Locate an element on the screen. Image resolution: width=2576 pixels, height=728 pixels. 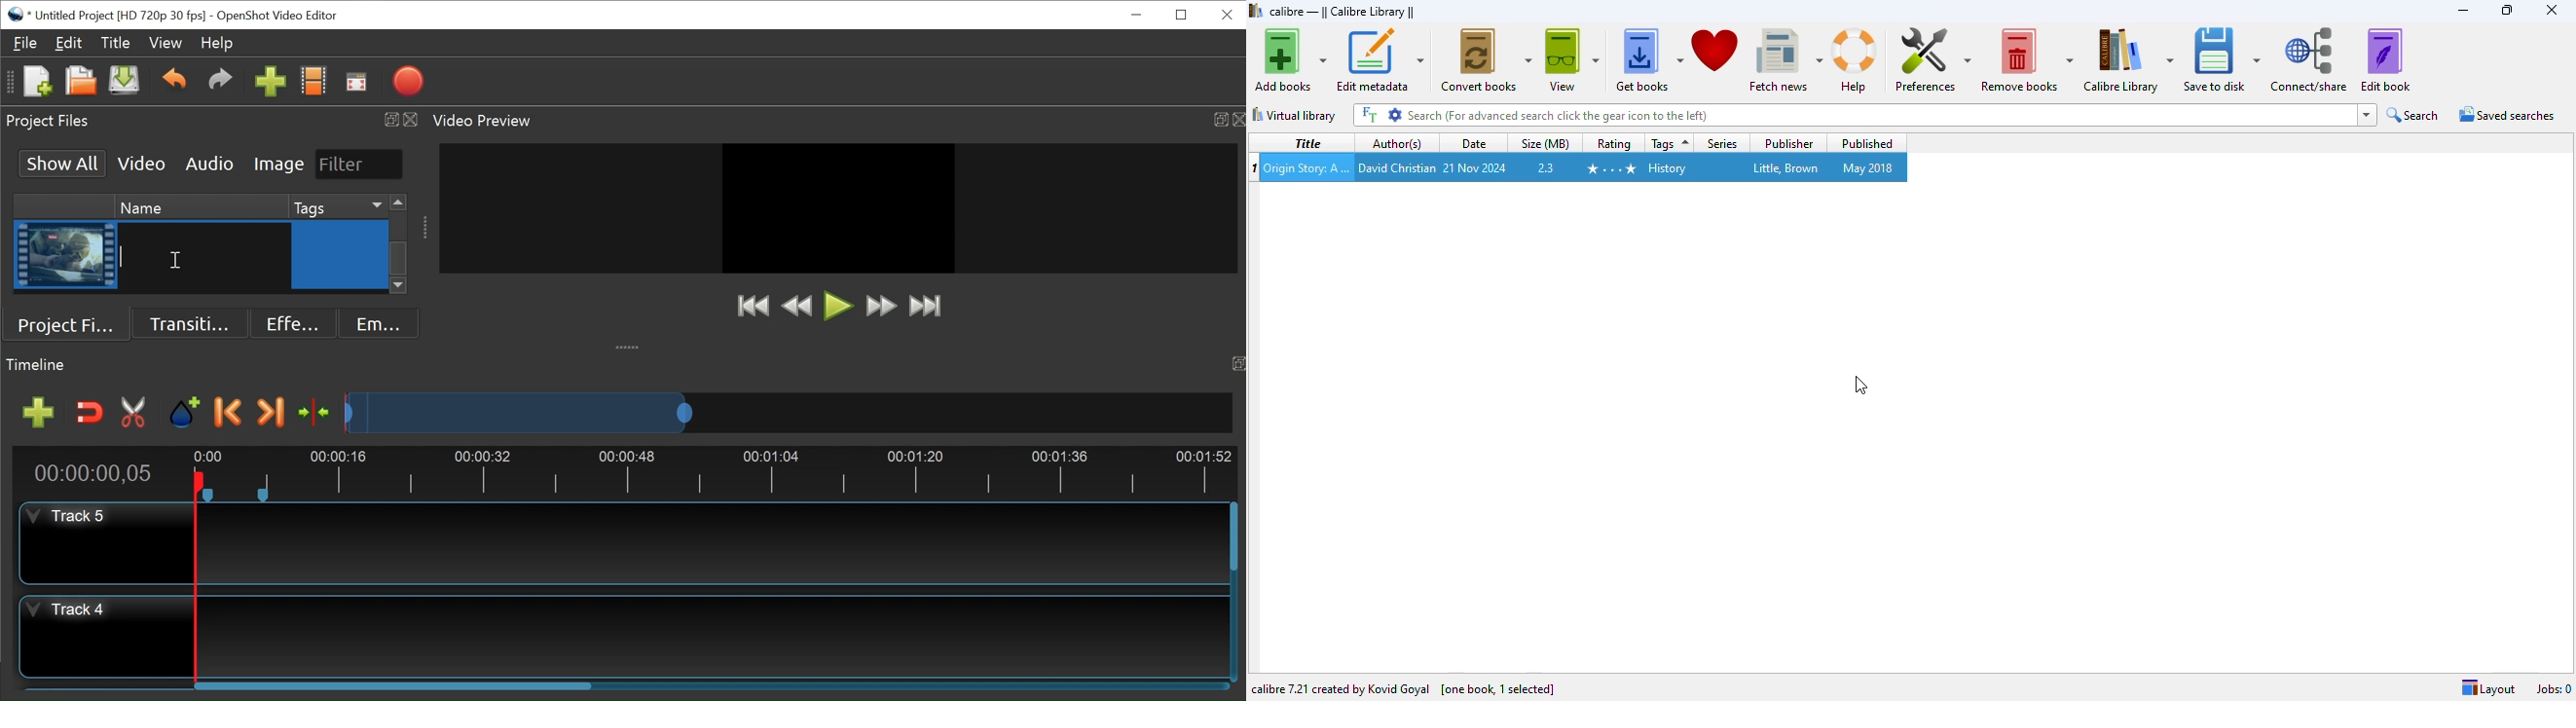
OpenShot Desktop icon is located at coordinates (16, 13).